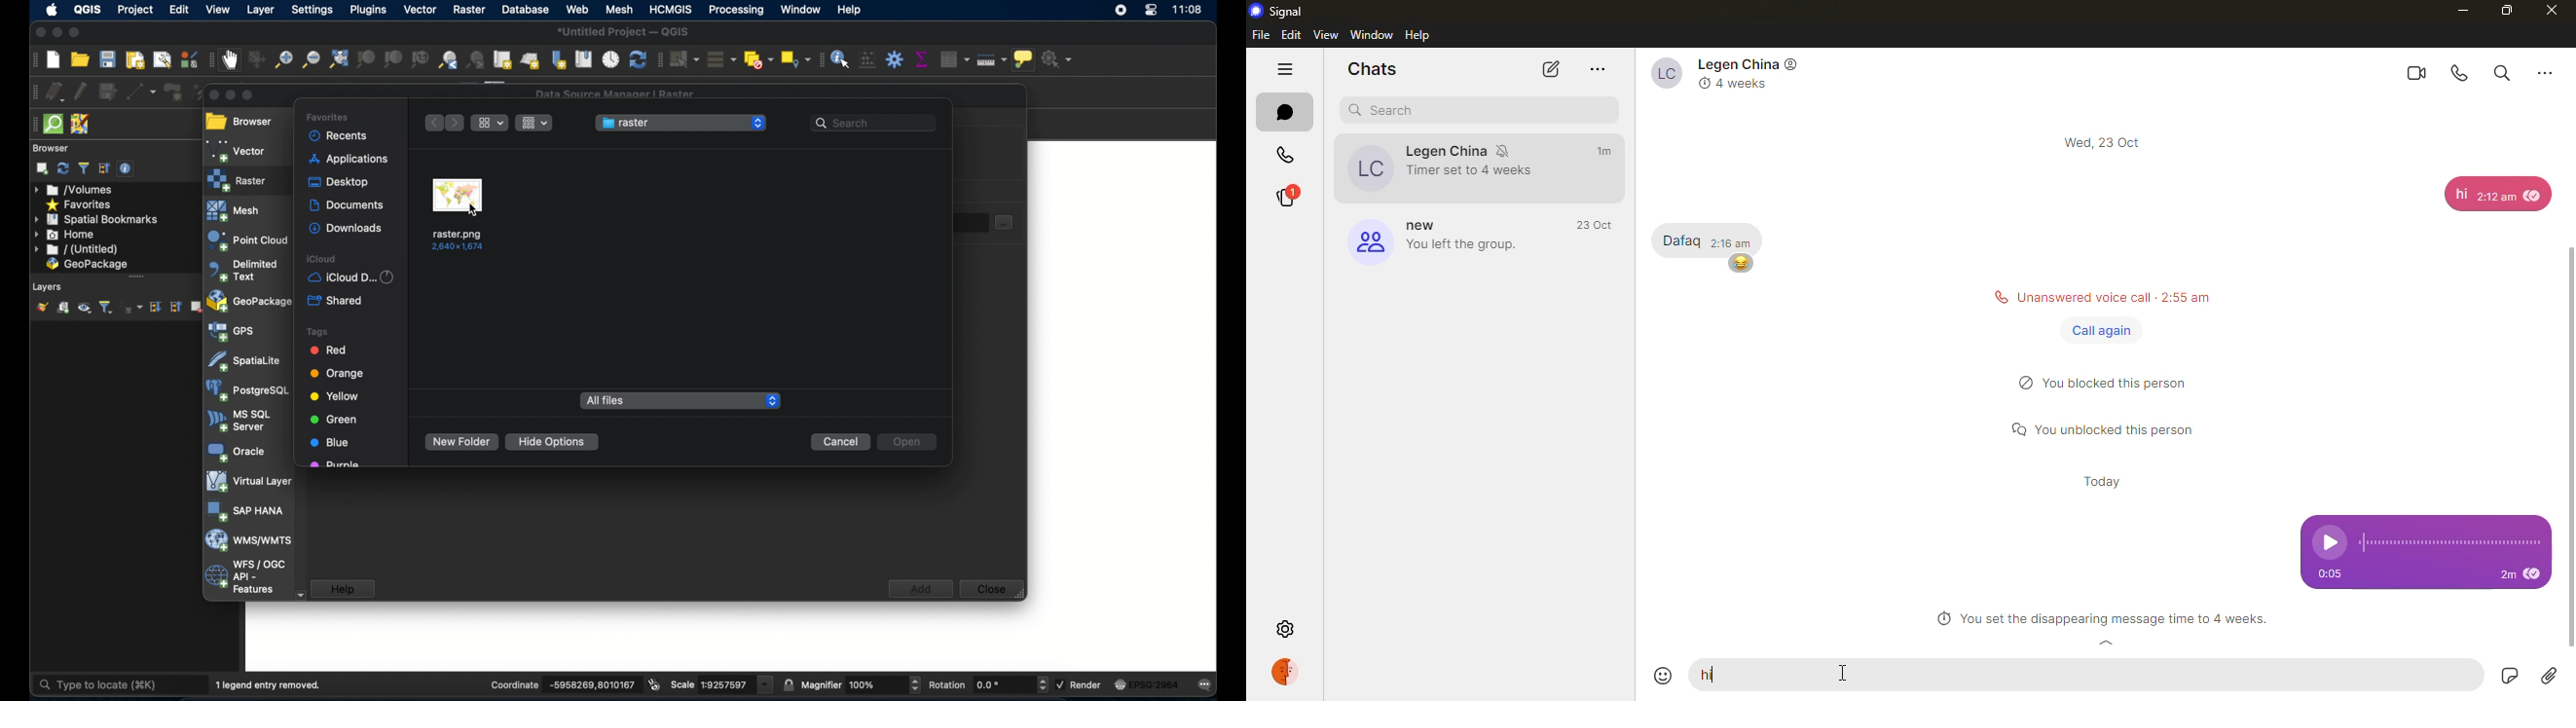  I want to click on sap hana, so click(247, 510).